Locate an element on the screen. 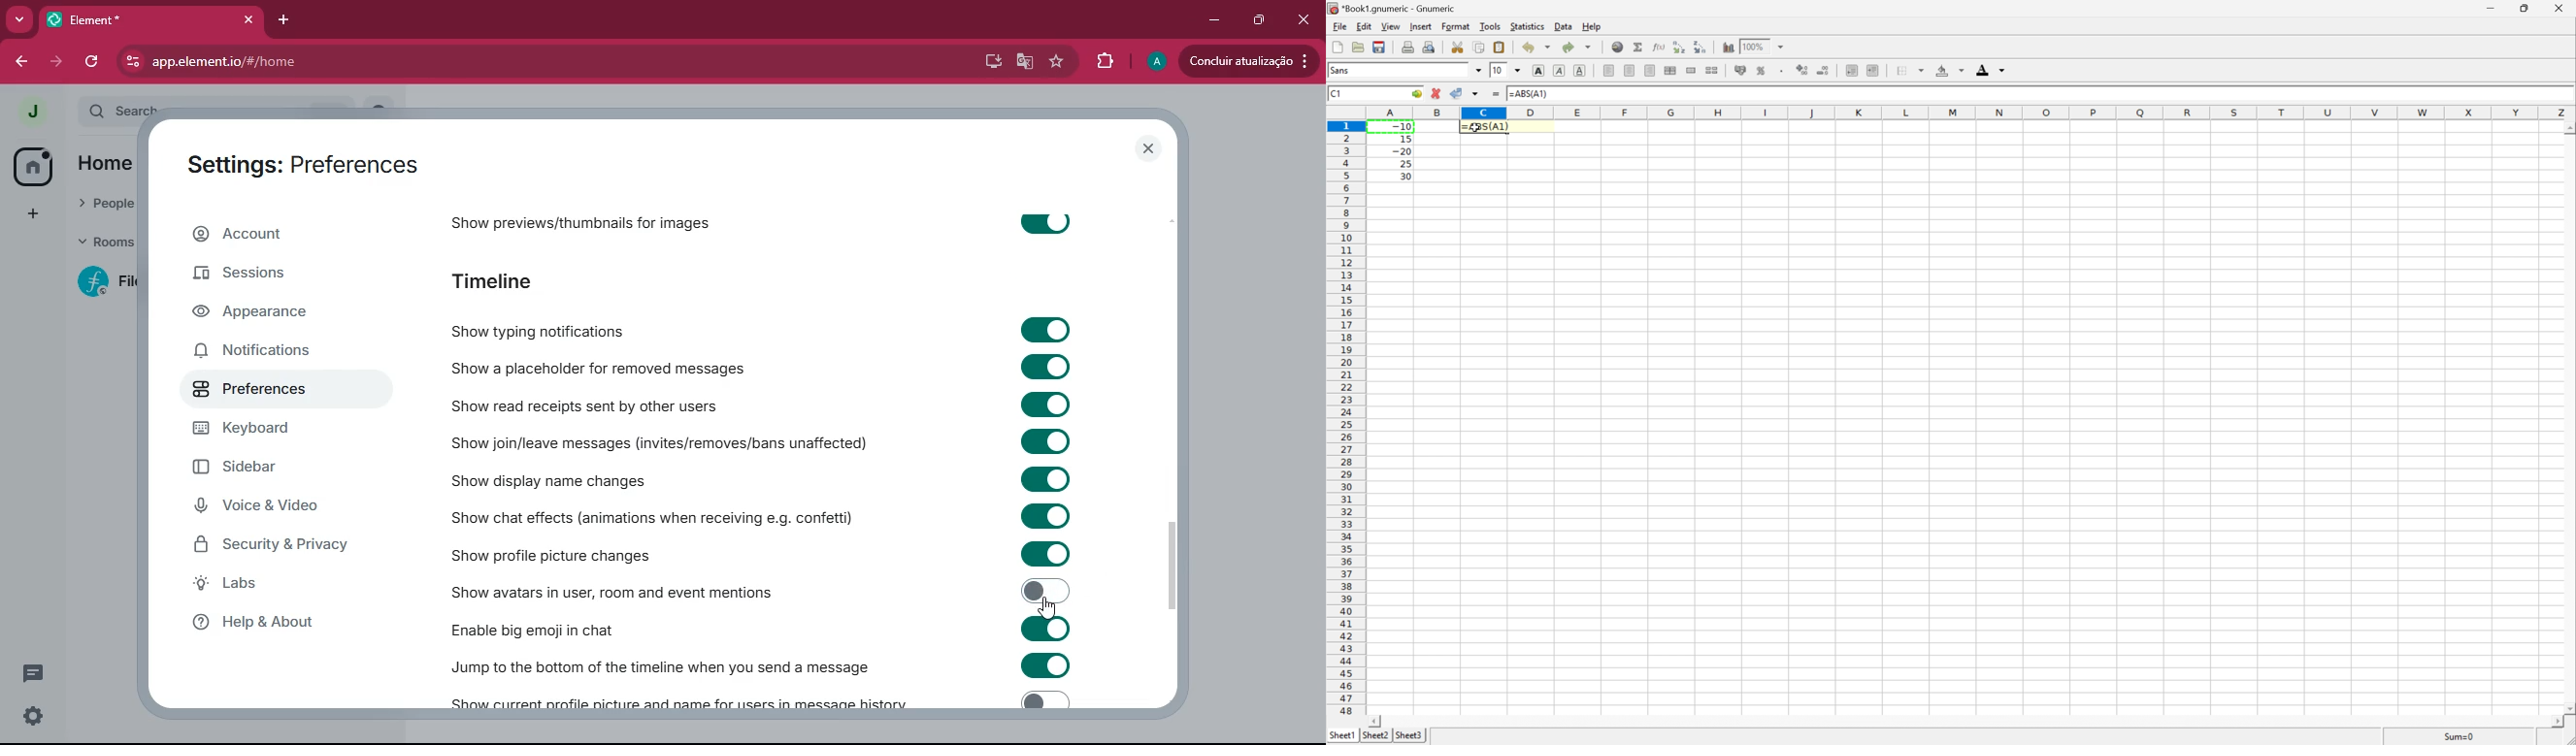 Image resolution: width=2576 pixels, height=756 pixels. security is located at coordinates (279, 547).